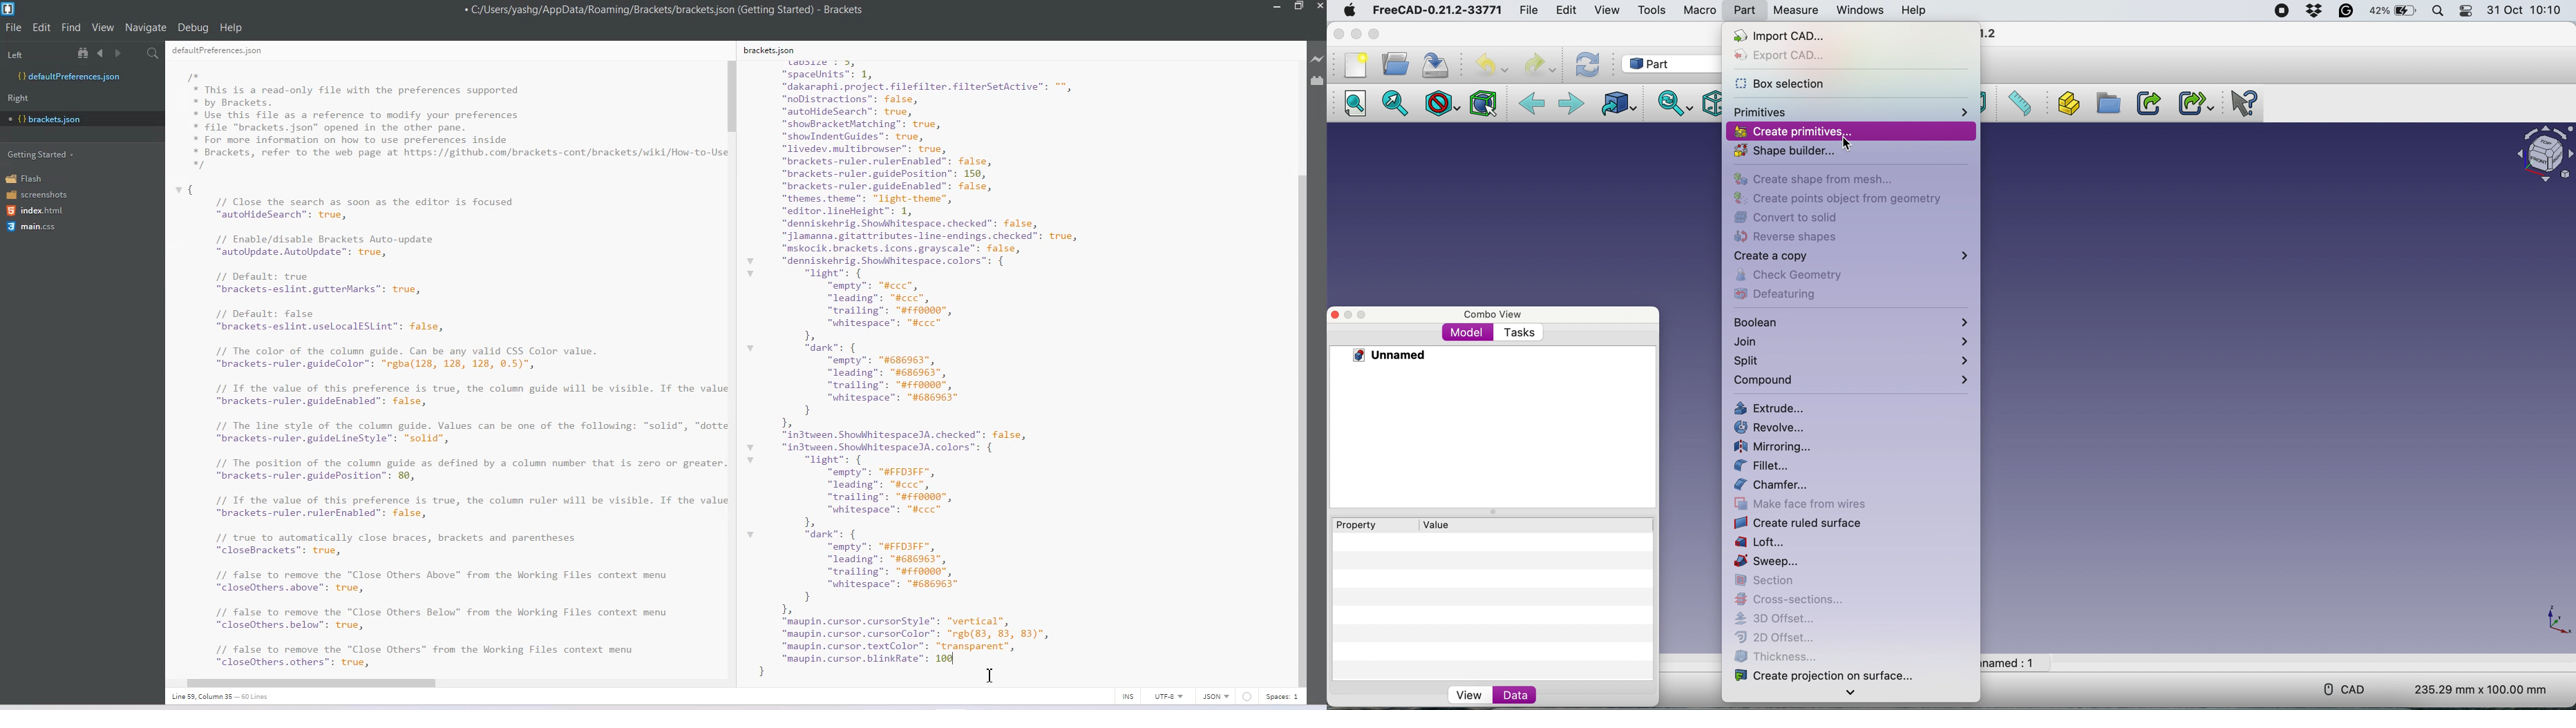 Image resolution: width=2576 pixels, height=728 pixels. Describe the element at coordinates (1668, 64) in the screenshot. I see `Work bench` at that location.